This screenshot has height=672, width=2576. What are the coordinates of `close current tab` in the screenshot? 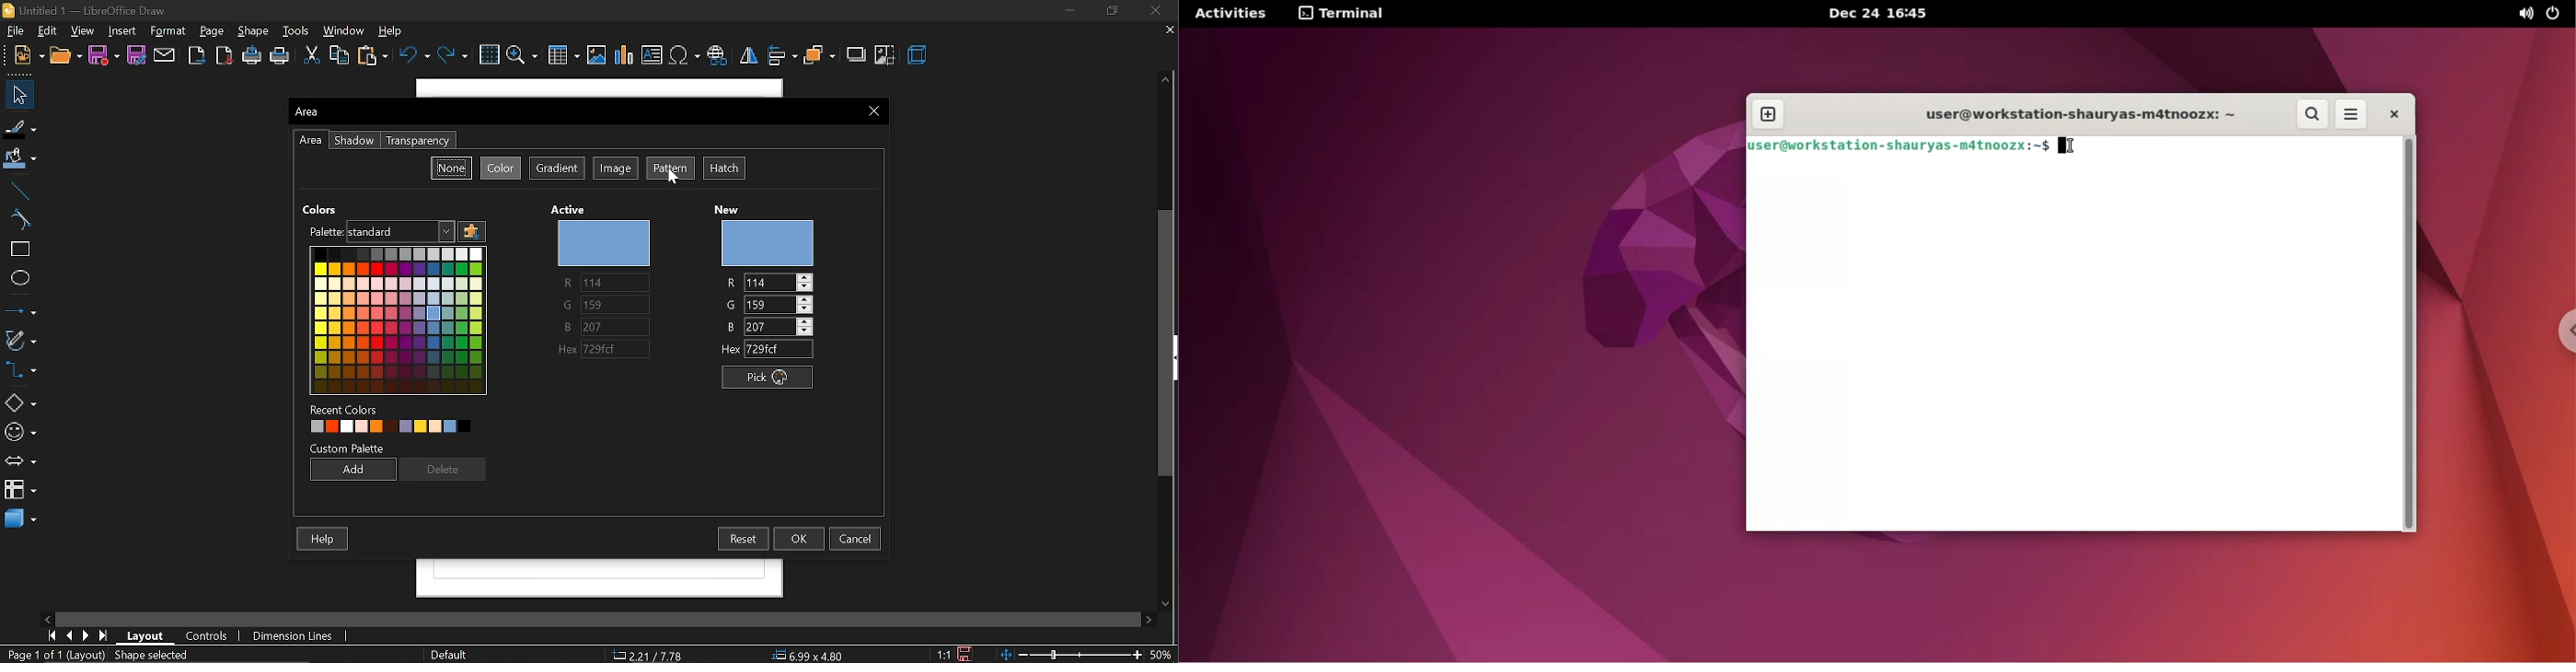 It's located at (1169, 29).